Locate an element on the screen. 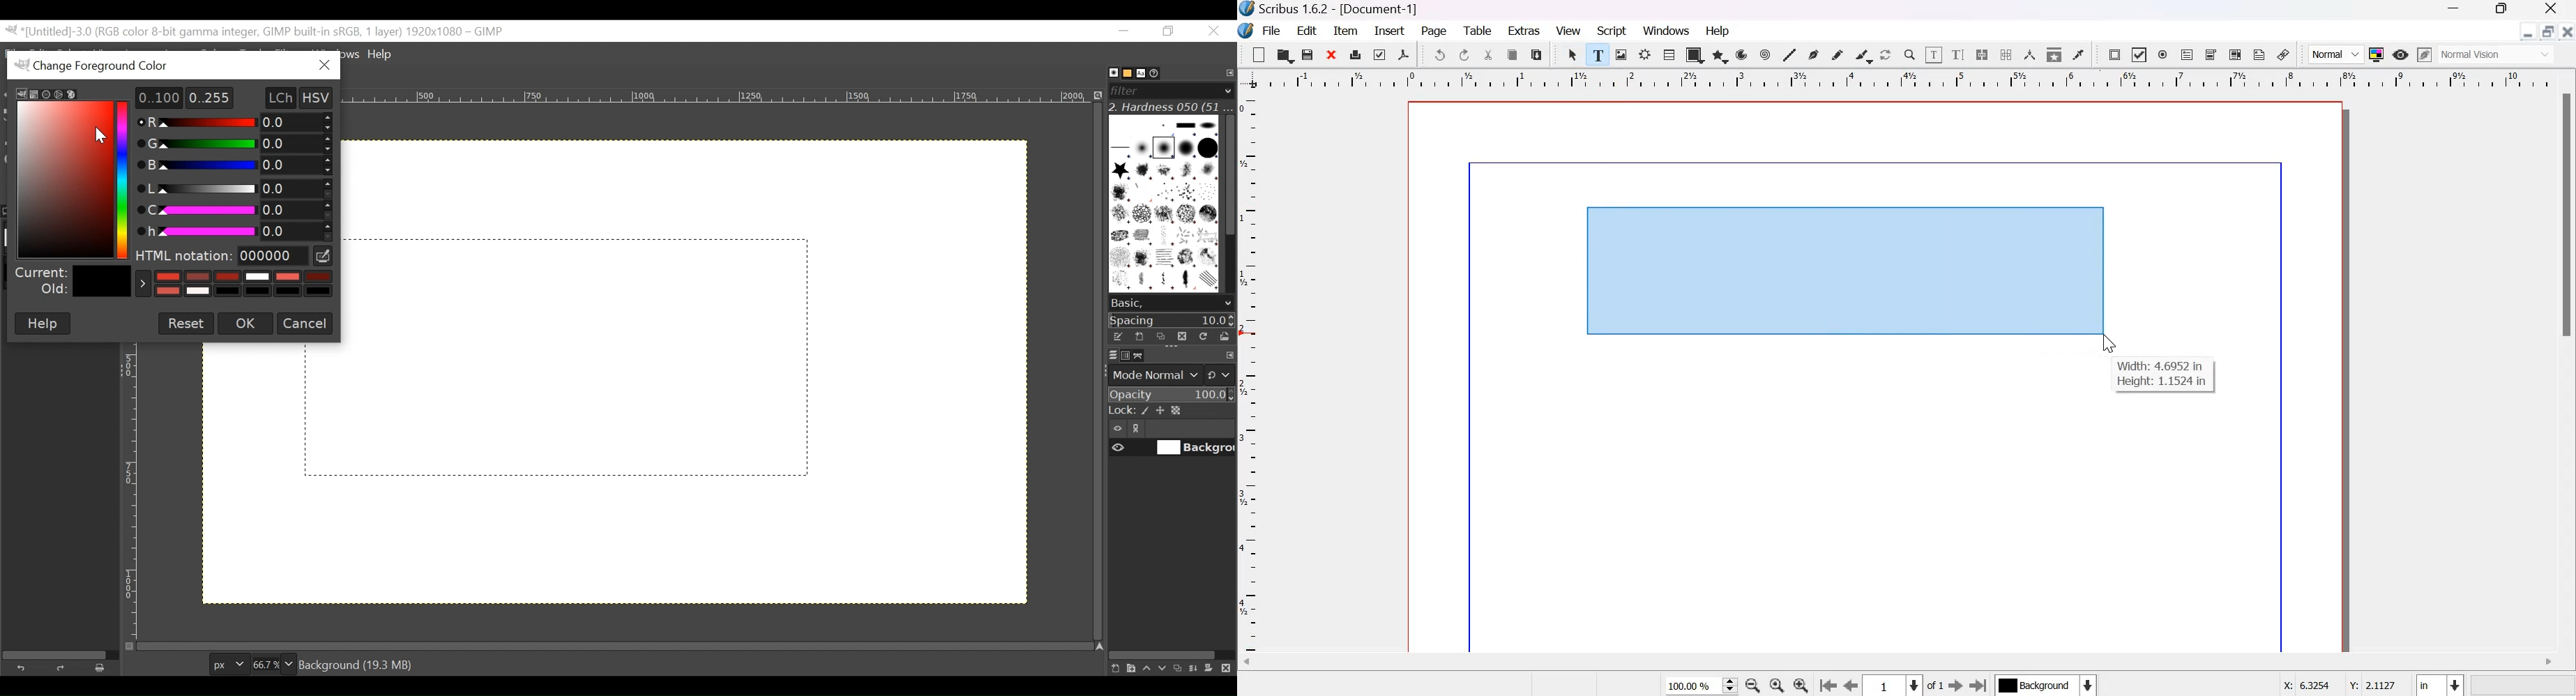 This screenshot has width=2576, height=700. Create a new layer with last used values is located at coordinates (1114, 669).